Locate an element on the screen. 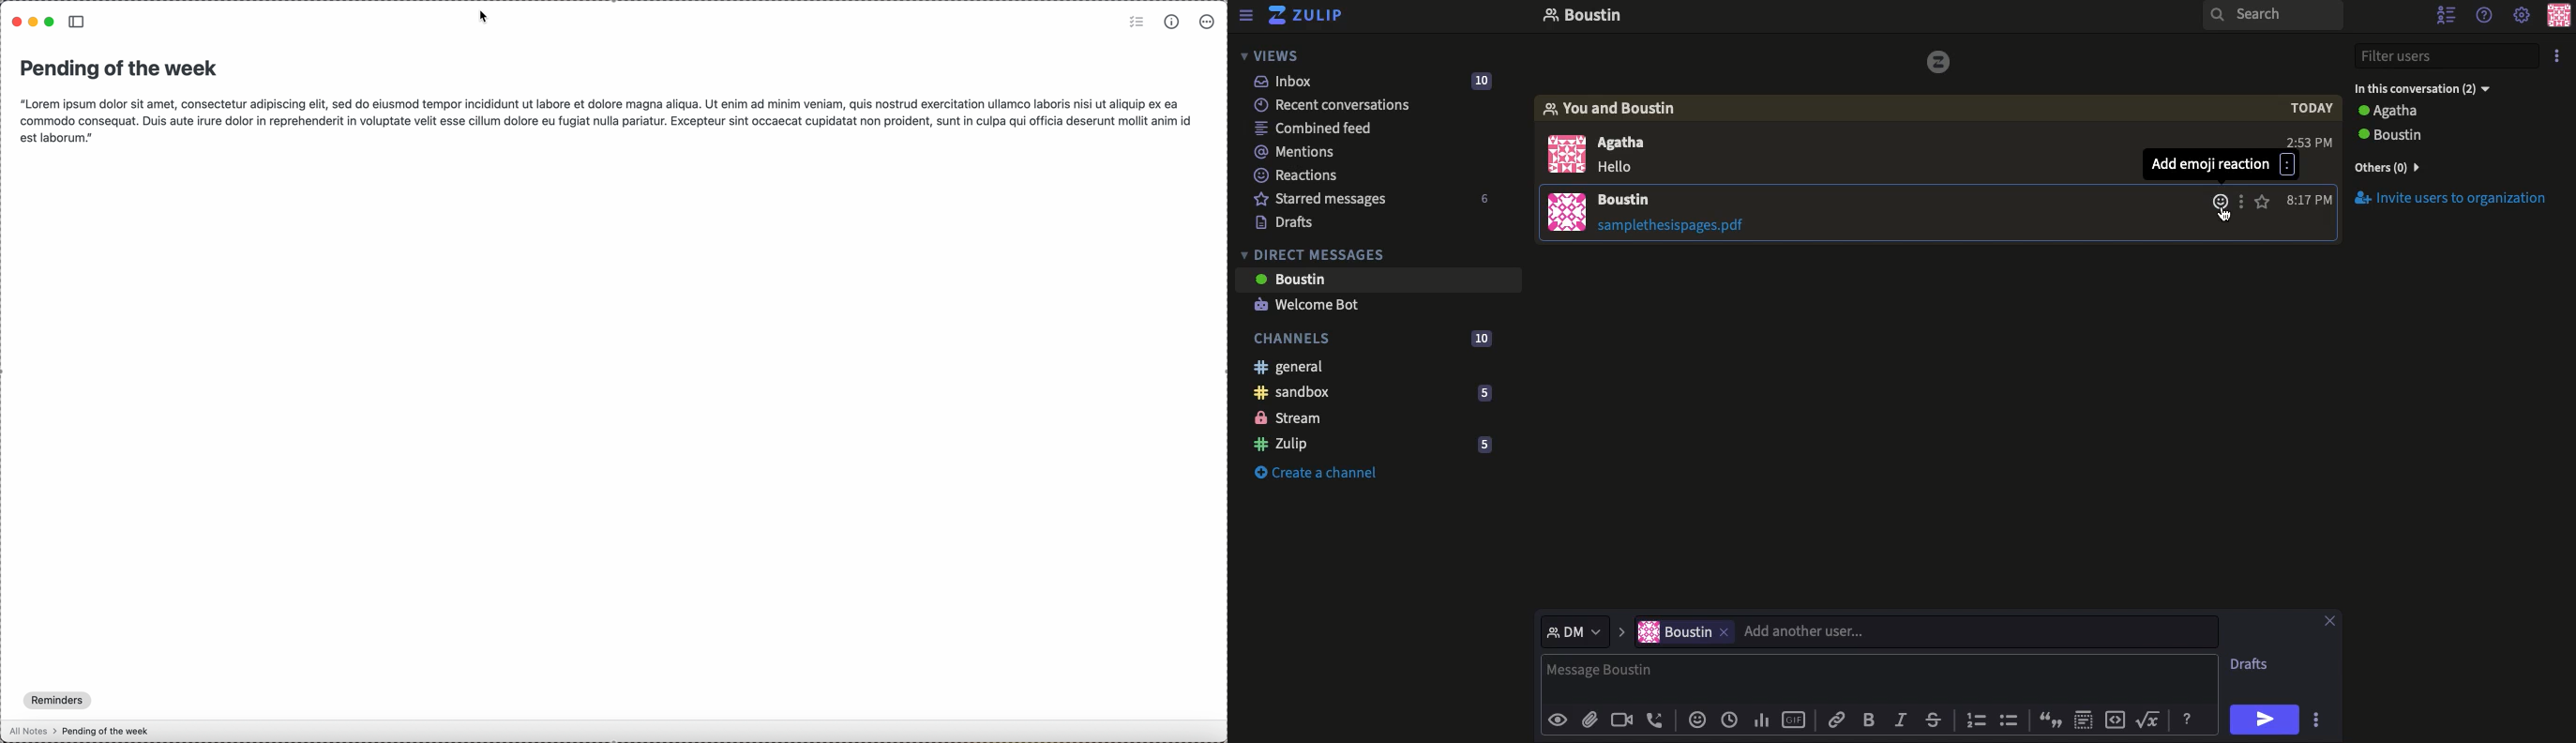 The width and height of the screenshot is (2576, 756). Mentions is located at coordinates (1295, 151).